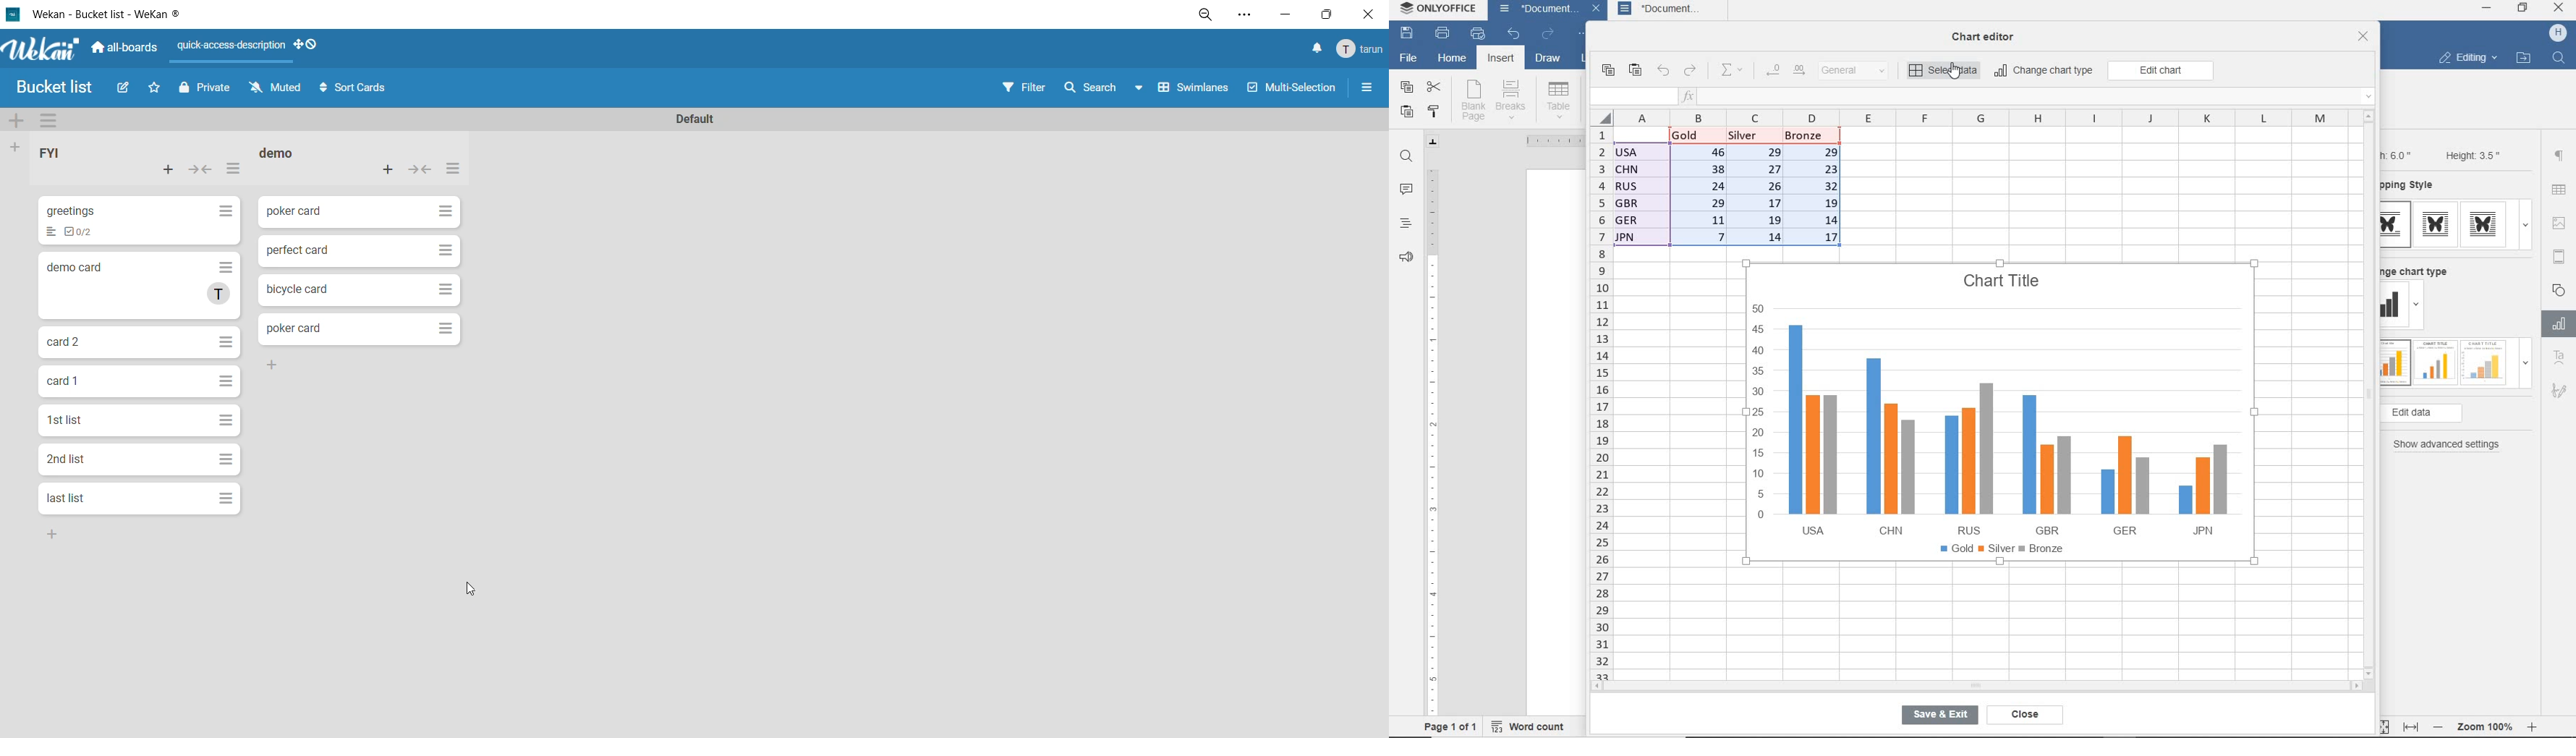  I want to click on Wekan, so click(38, 47).